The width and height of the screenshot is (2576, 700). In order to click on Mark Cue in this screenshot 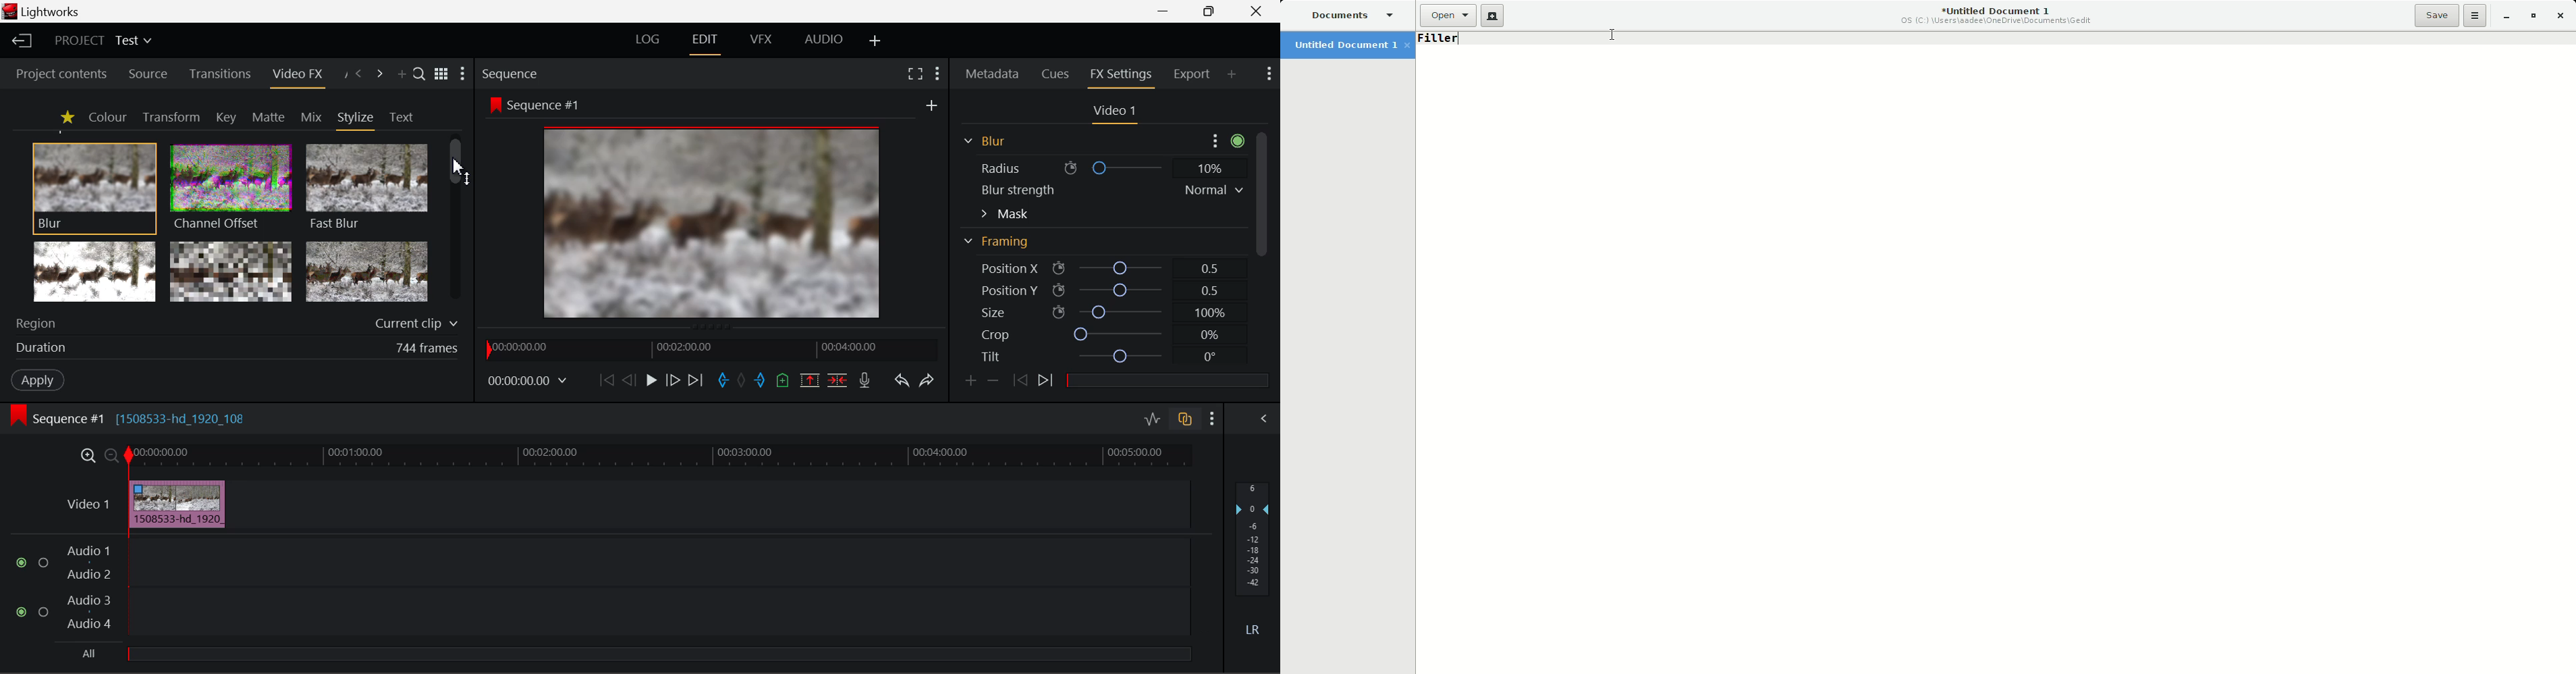, I will do `click(784, 380)`.